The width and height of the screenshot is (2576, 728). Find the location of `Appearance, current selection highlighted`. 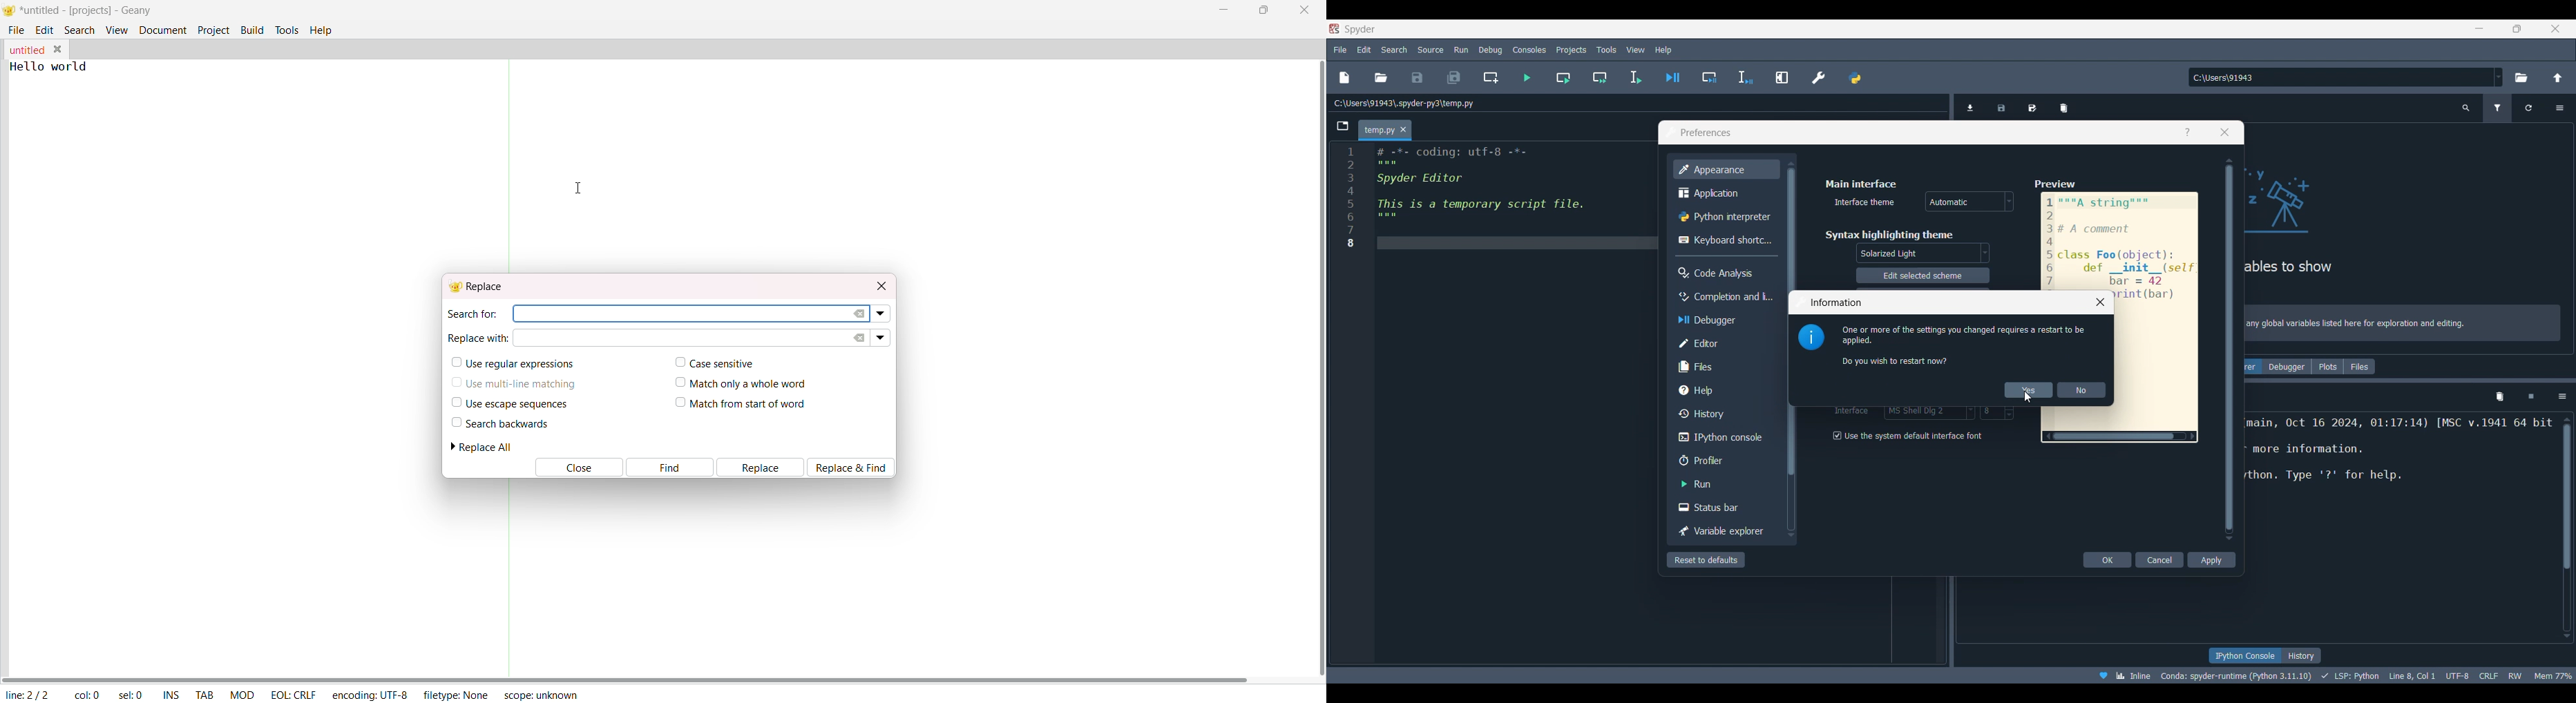

Appearance, current selection highlighted is located at coordinates (1726, 169).